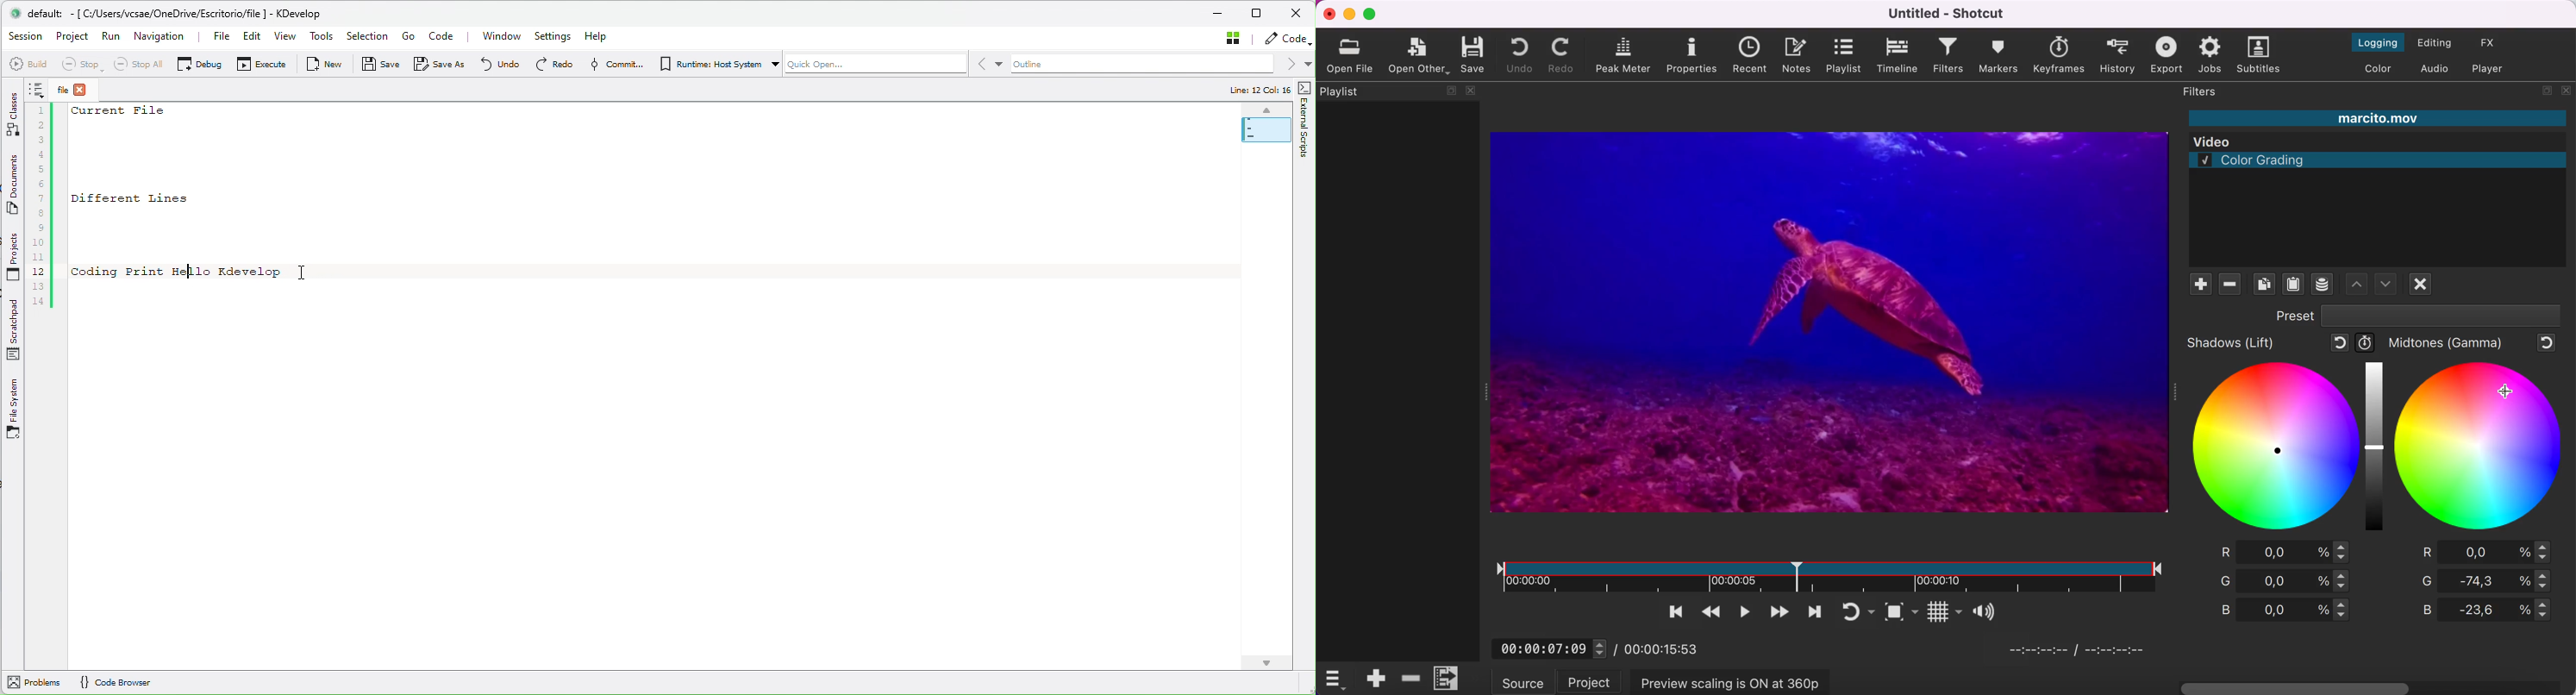 Image resolution: width=2576 pixels, height=700 pixels. I want to click on deselect filter, so click(2422, 285).